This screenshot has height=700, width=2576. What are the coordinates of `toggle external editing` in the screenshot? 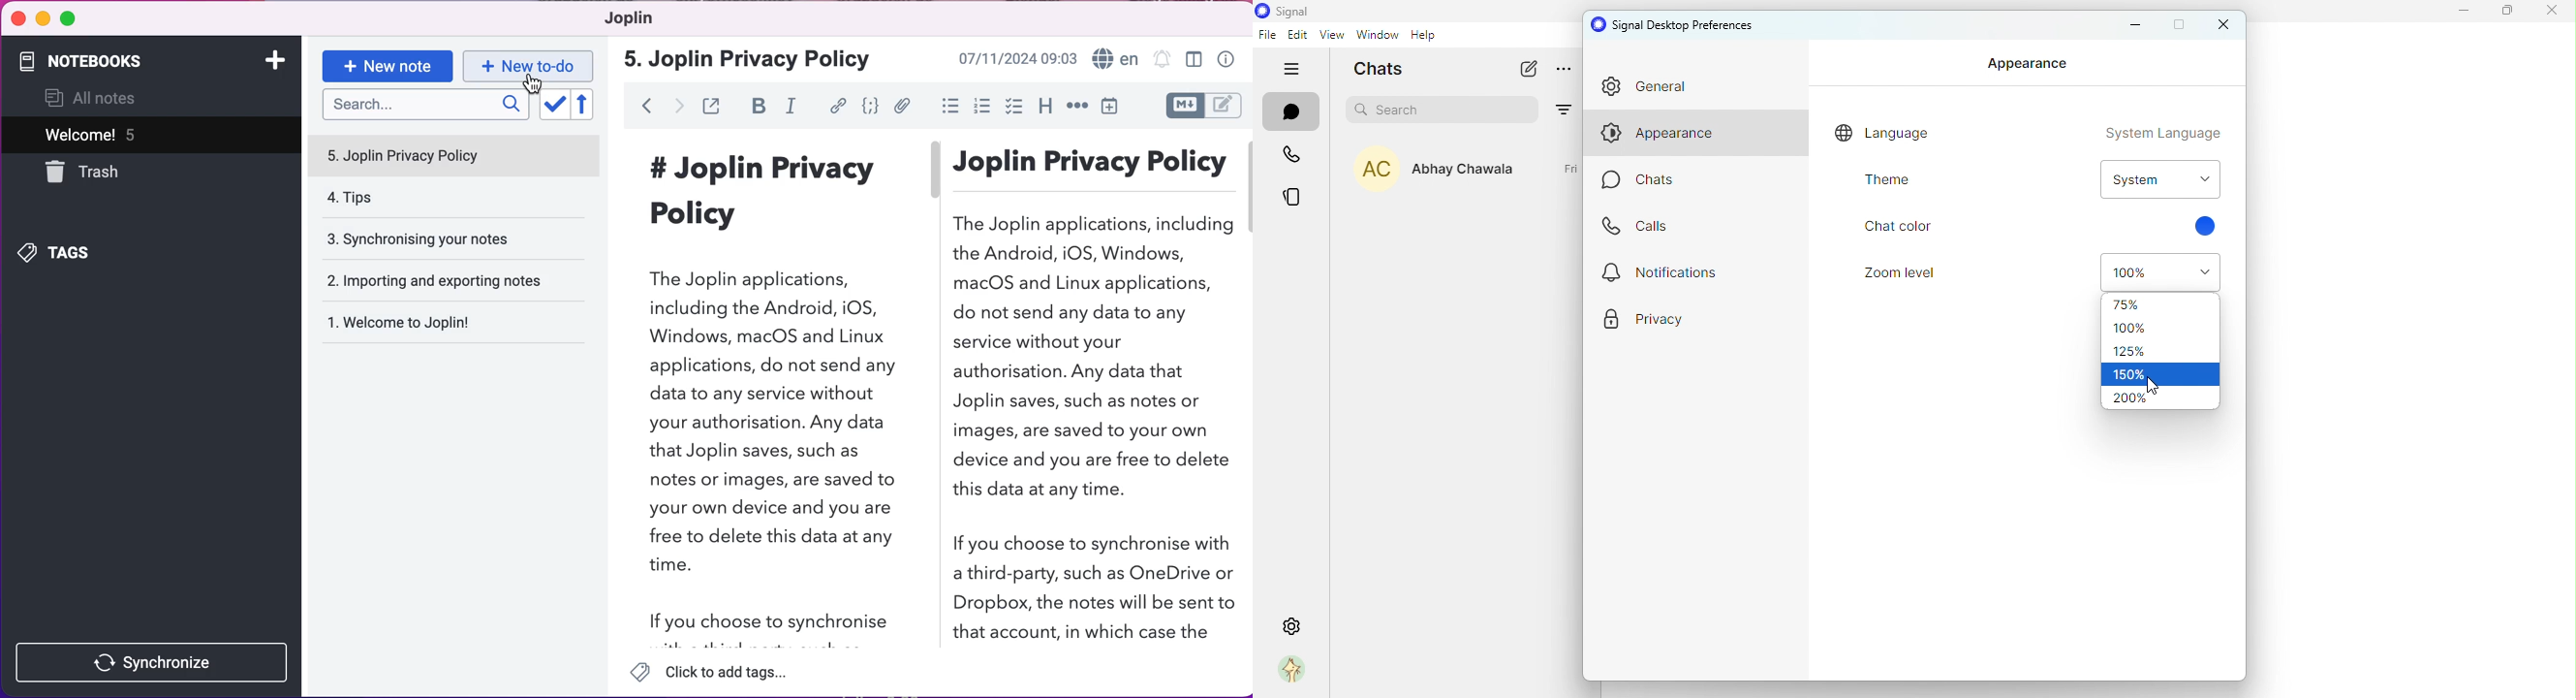 It's located at (712, 108).